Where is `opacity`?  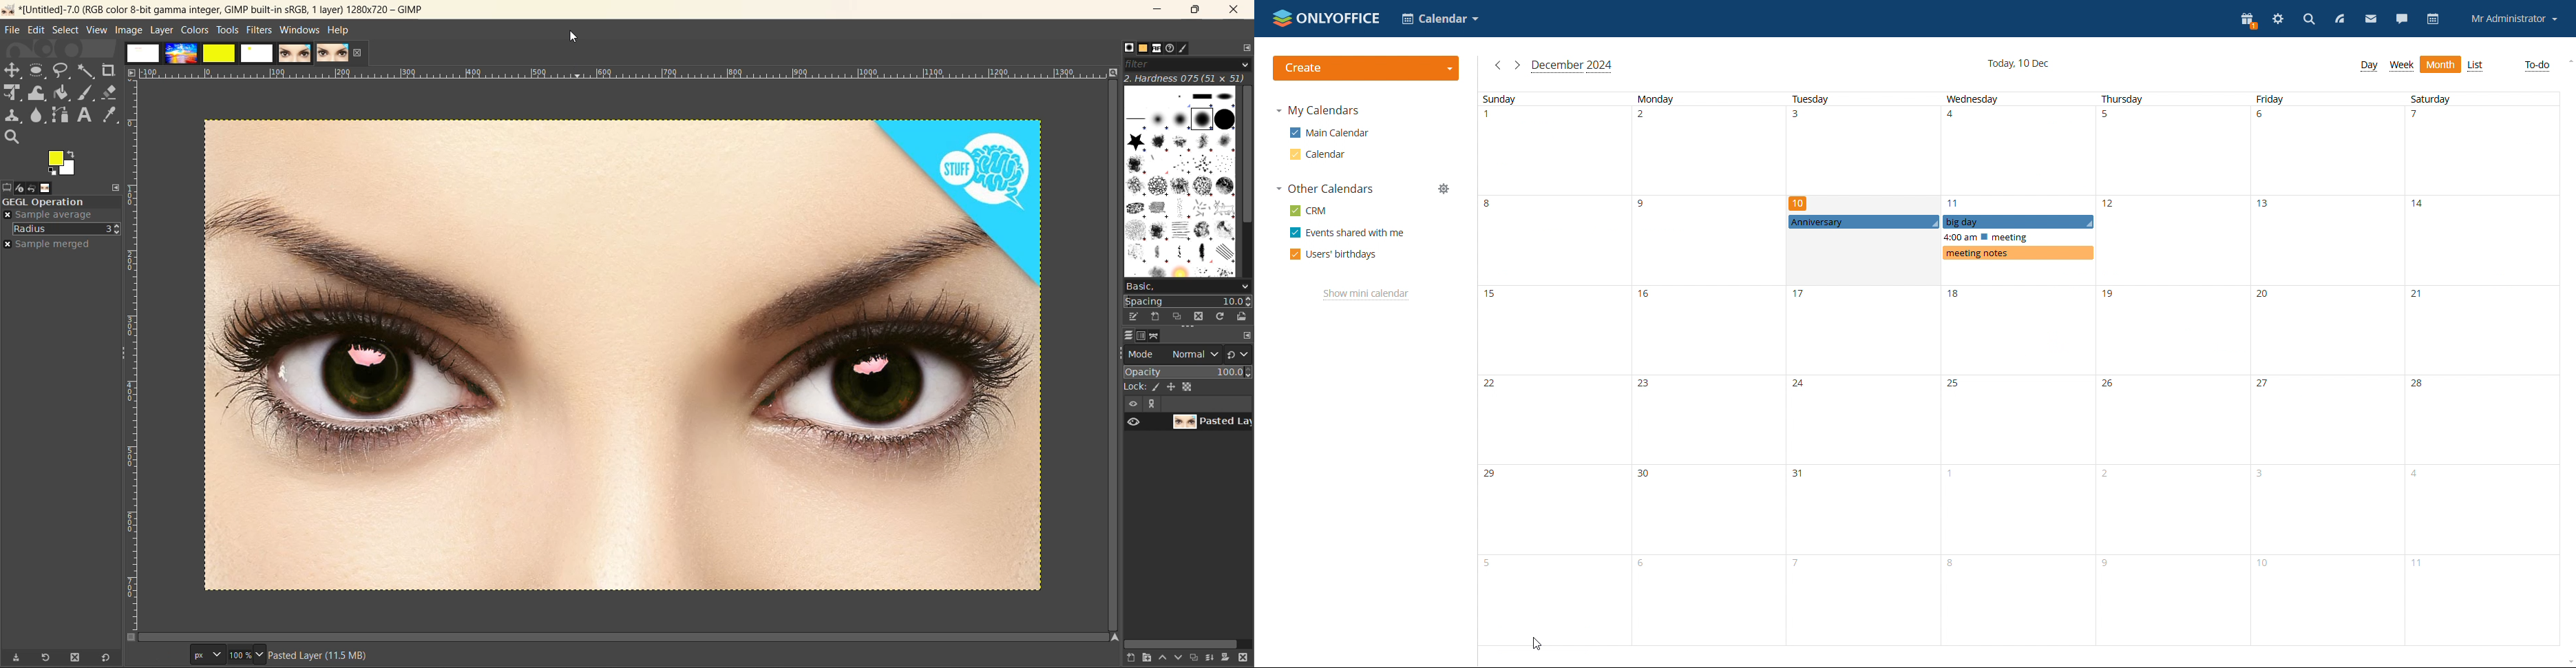
opacity is located at coordinates (1188, 372).